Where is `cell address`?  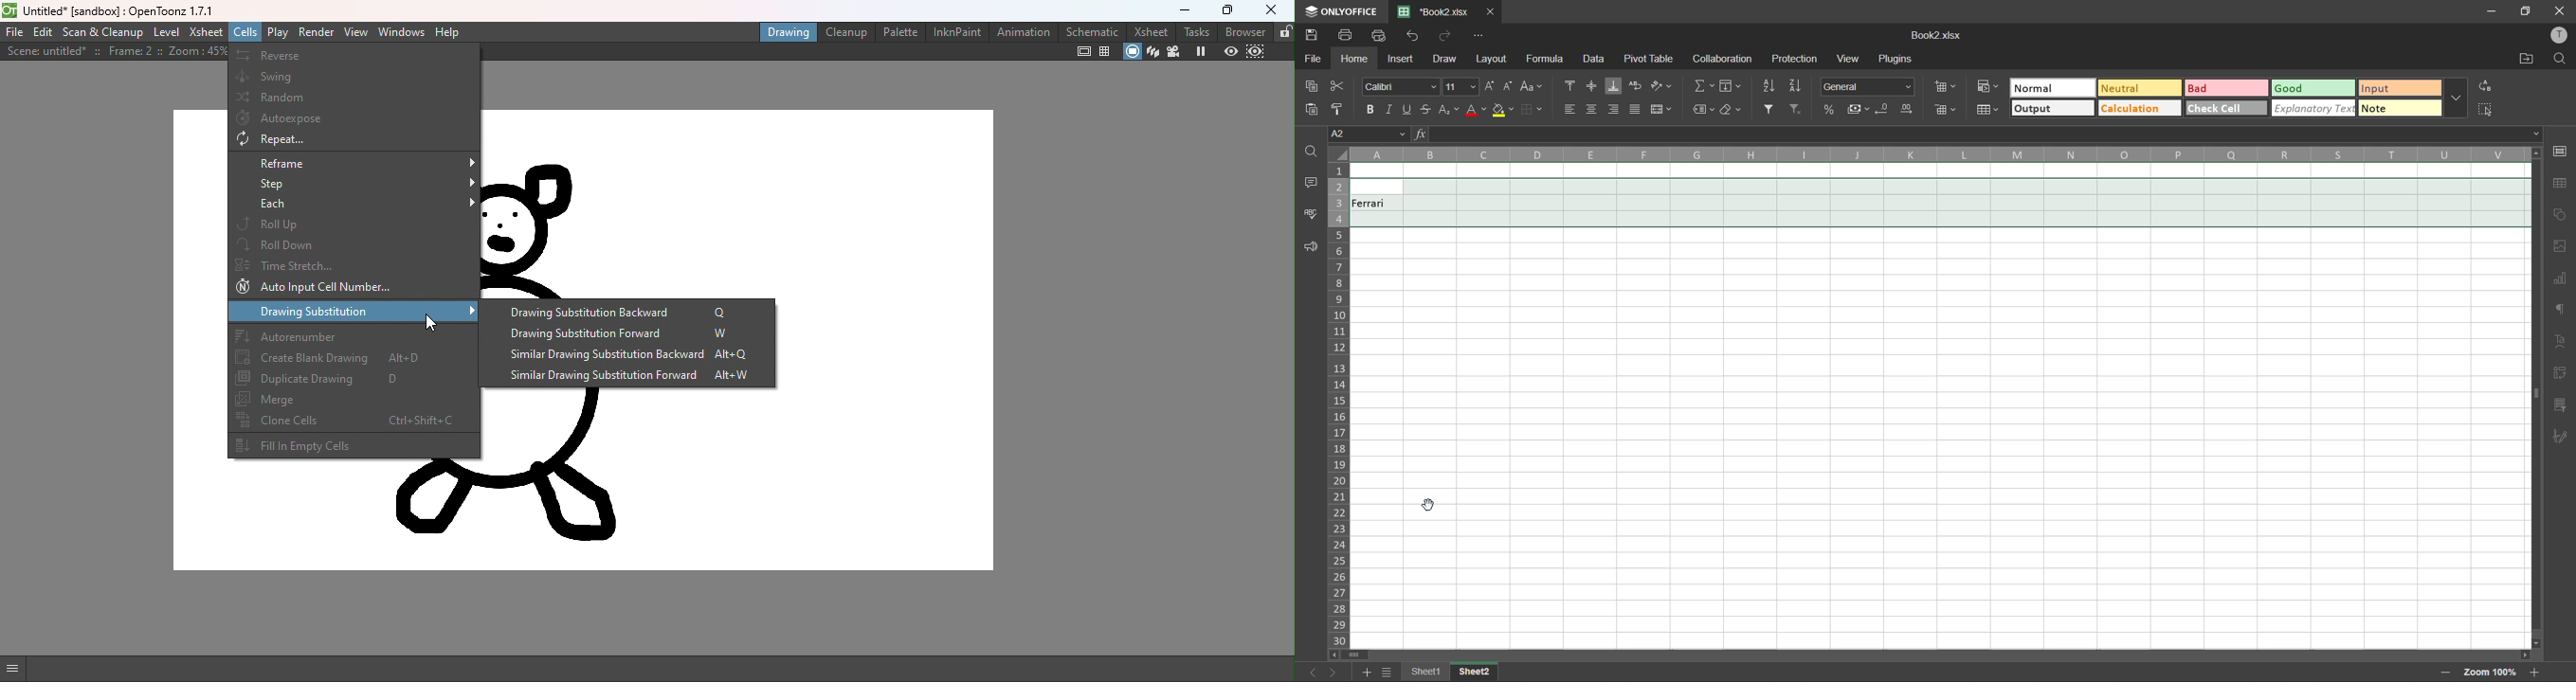
cell address is located at coordinates (1369, 135).